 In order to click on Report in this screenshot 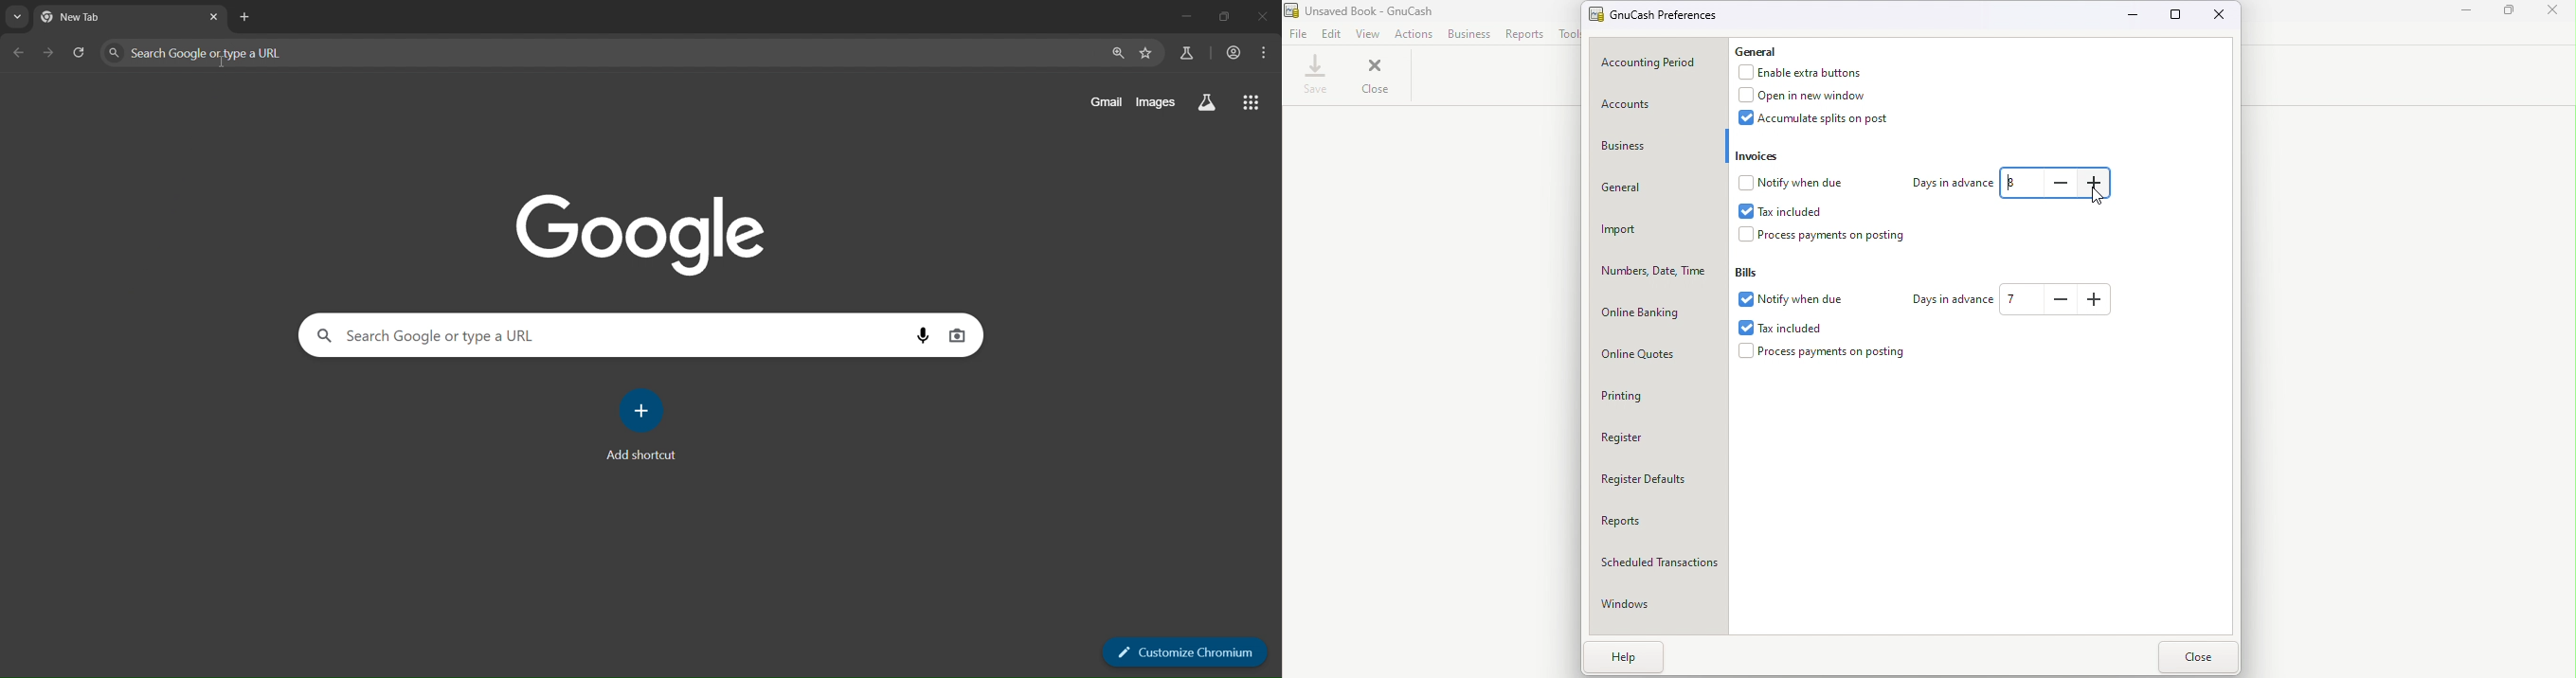, I will do `click(1526, 34)`.